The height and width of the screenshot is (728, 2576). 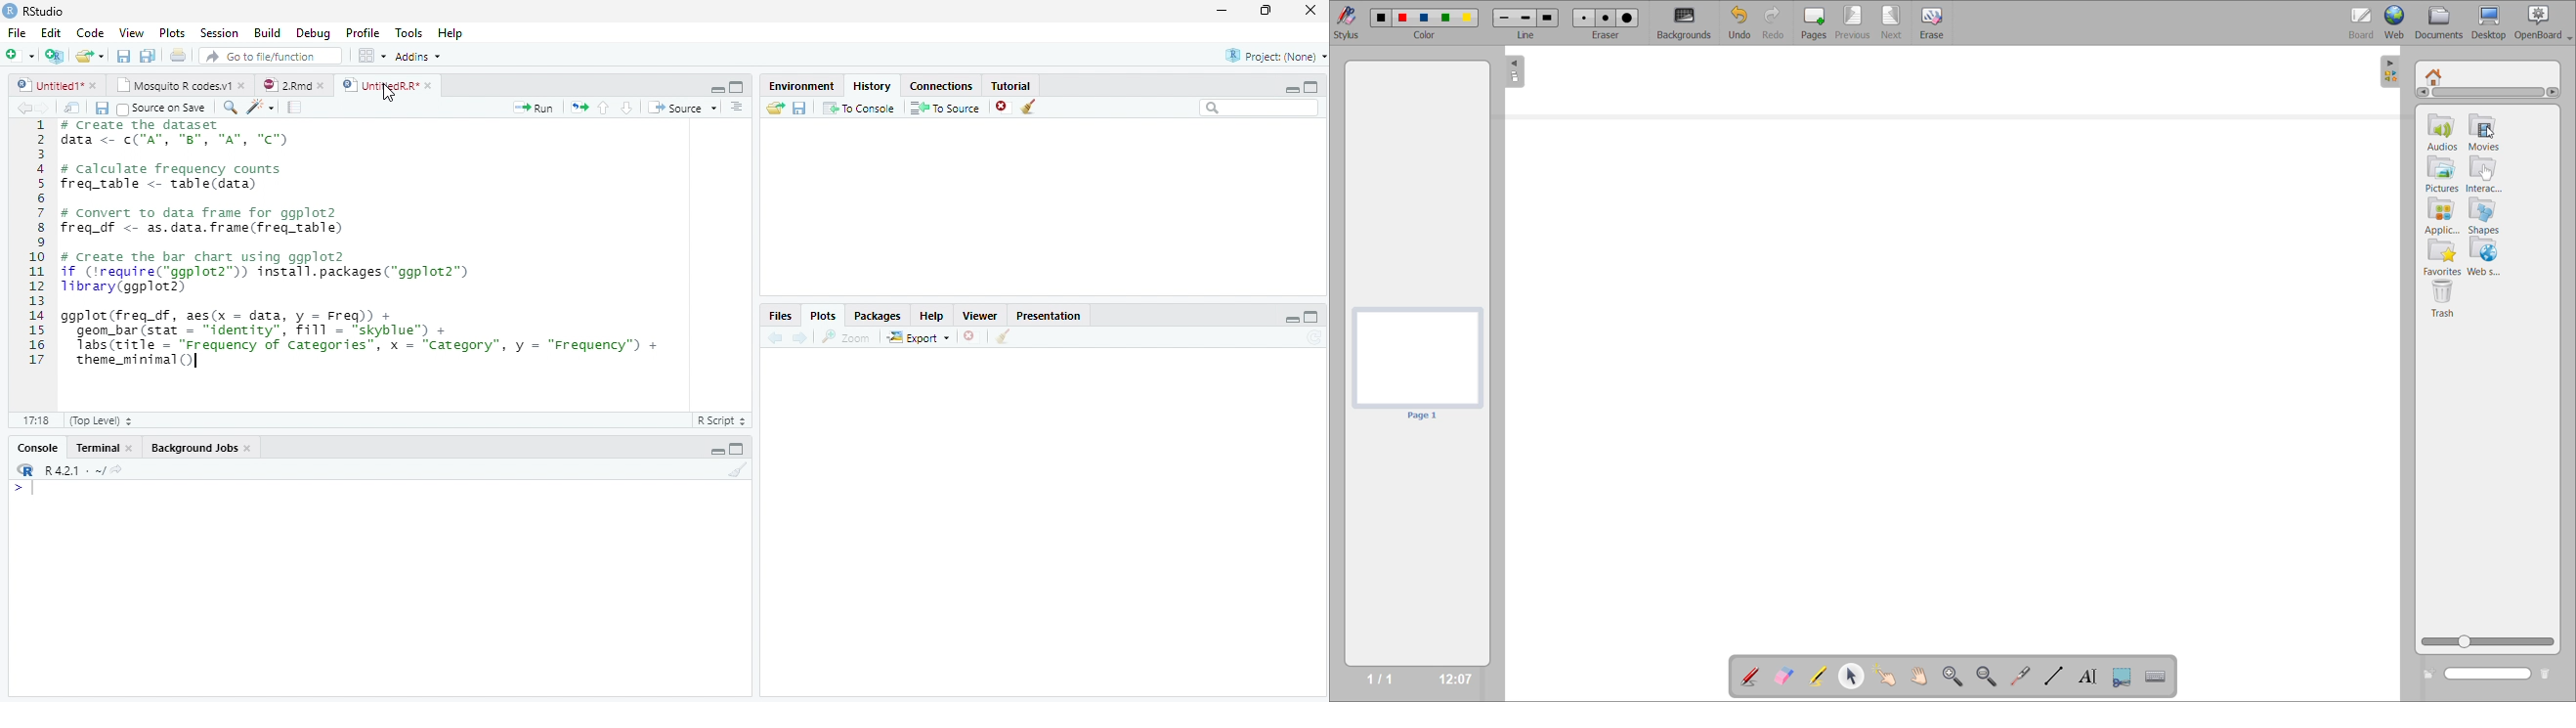 What do you see at coordinates (1738, 23) in the screenshot?
I see `undo` at bounding box center [1738, 23].